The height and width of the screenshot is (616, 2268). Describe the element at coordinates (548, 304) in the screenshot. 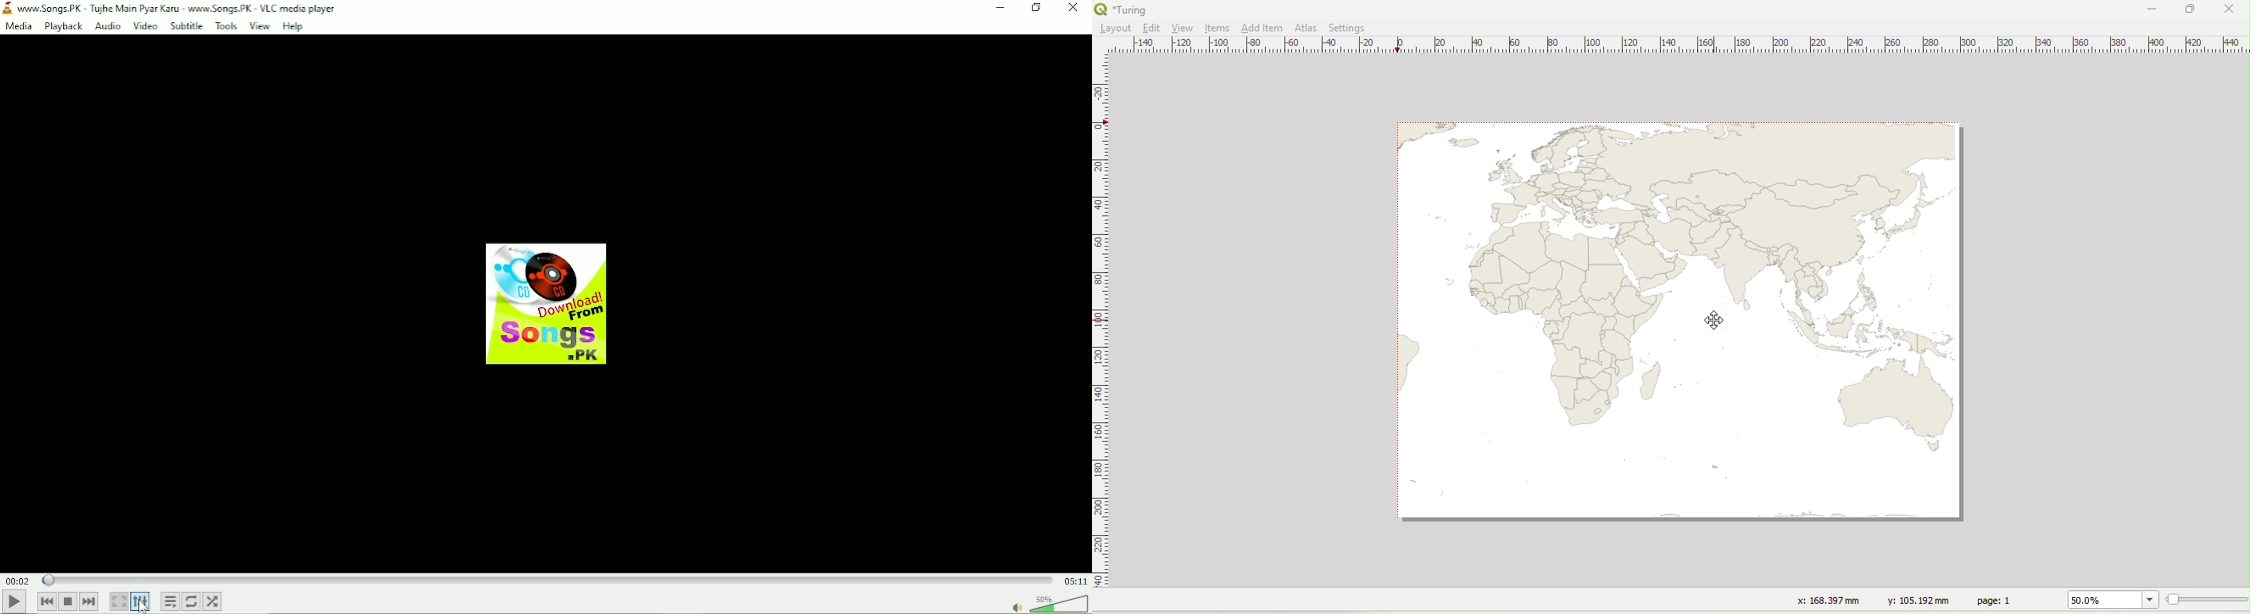

I see `audio track` at that location.